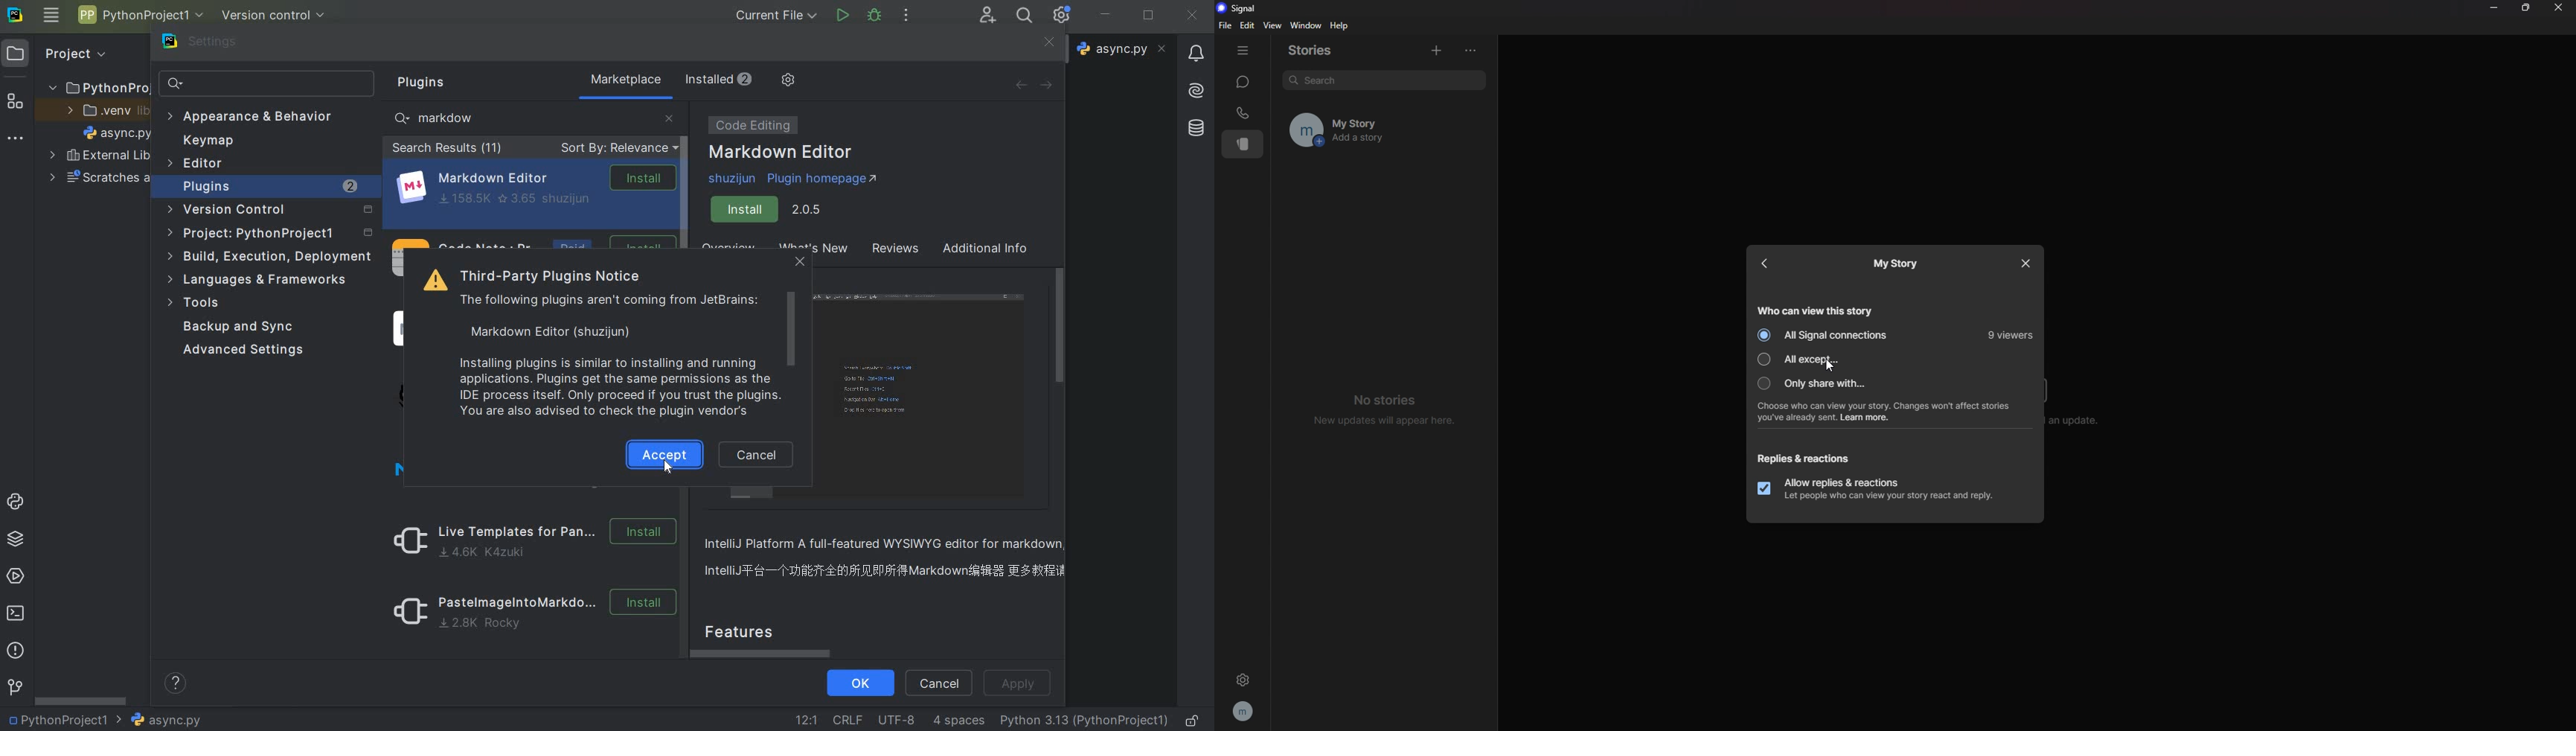 The width and height of the screenshot is (2576, 756). I want to click on file name, so click(118, 133).